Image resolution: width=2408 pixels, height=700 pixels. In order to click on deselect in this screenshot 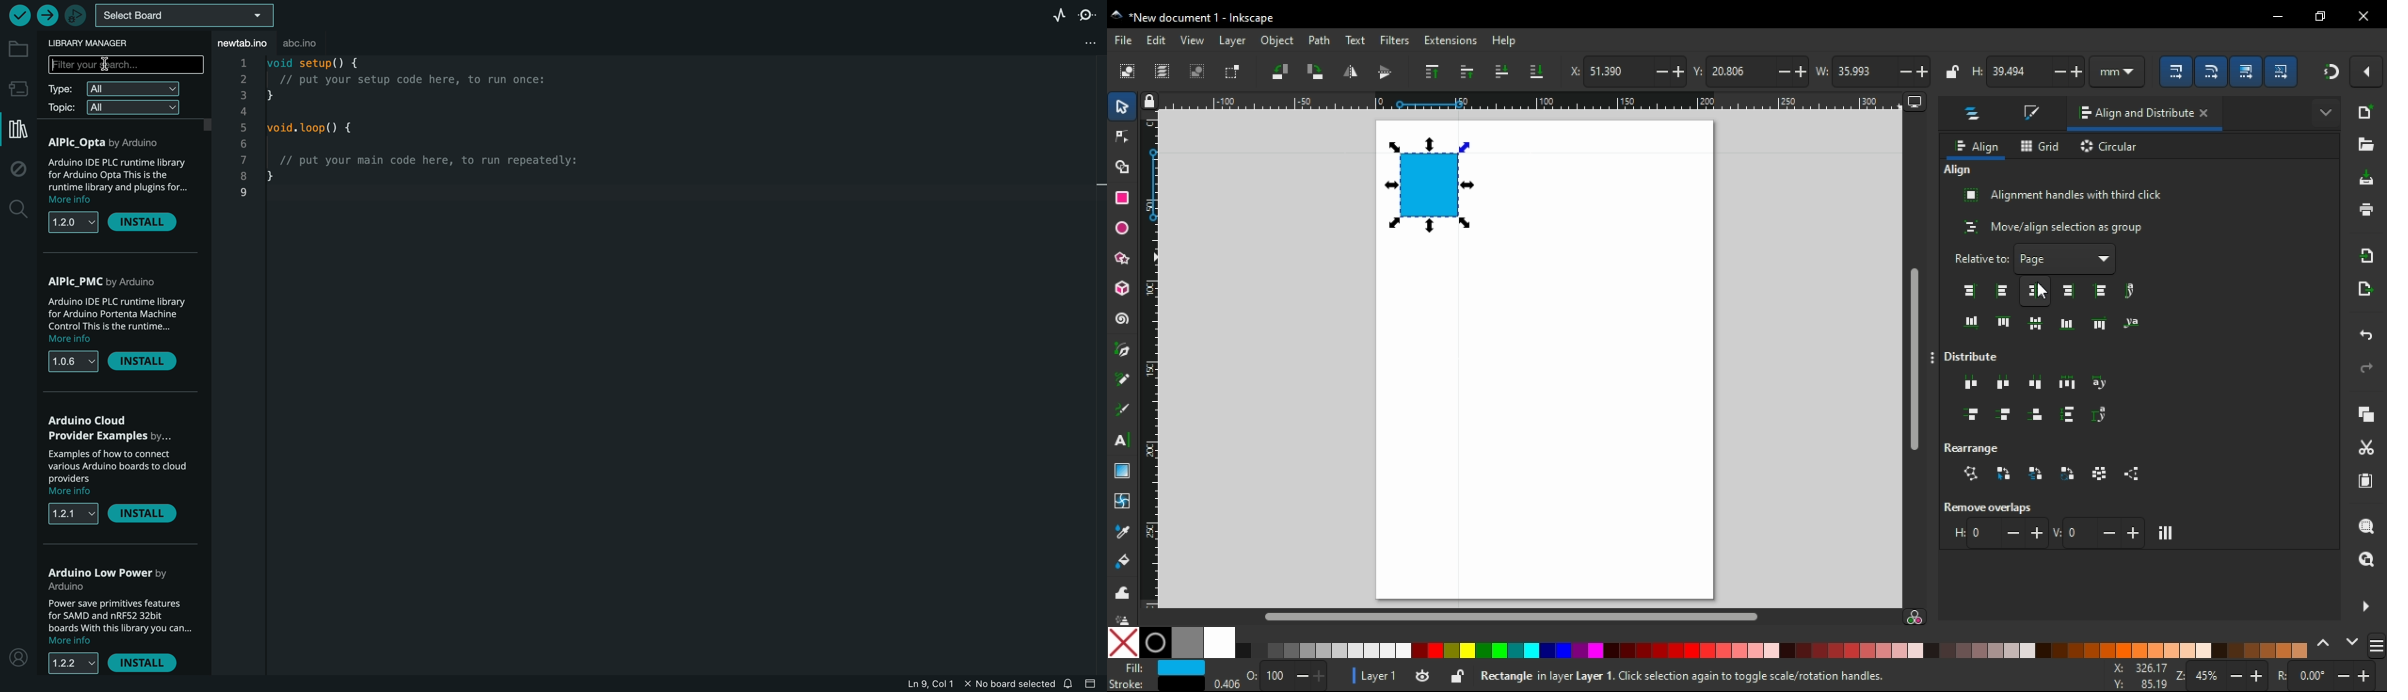, I will do `click(1200, 71)`.